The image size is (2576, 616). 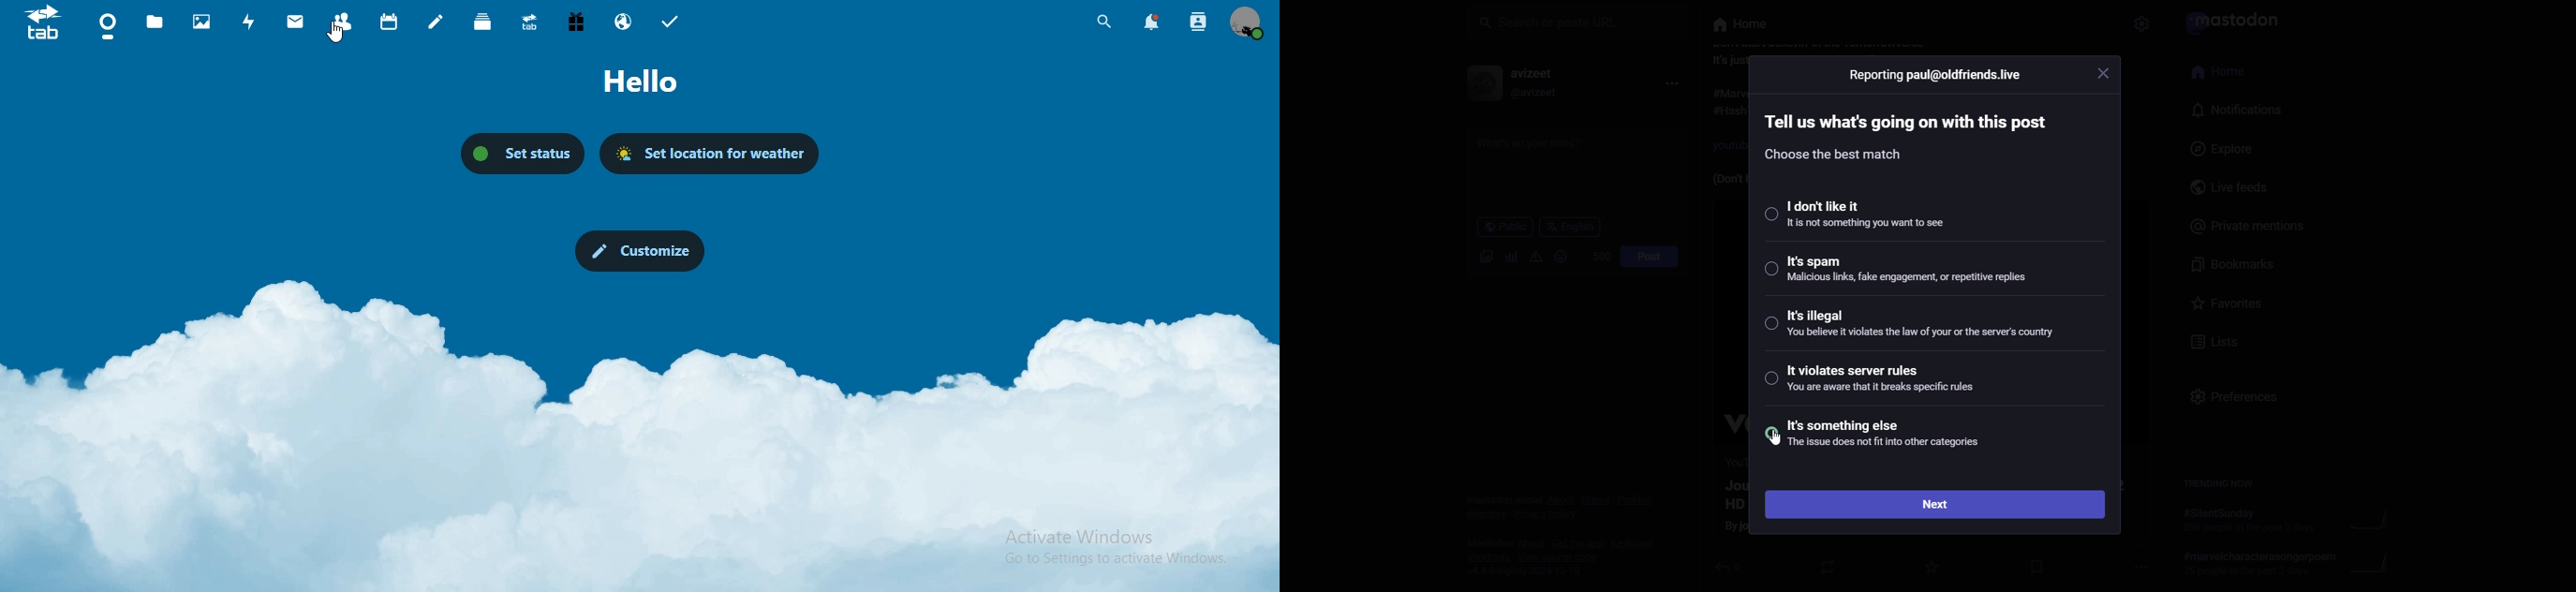 I want to click on notes, so click(x=437, y=22).